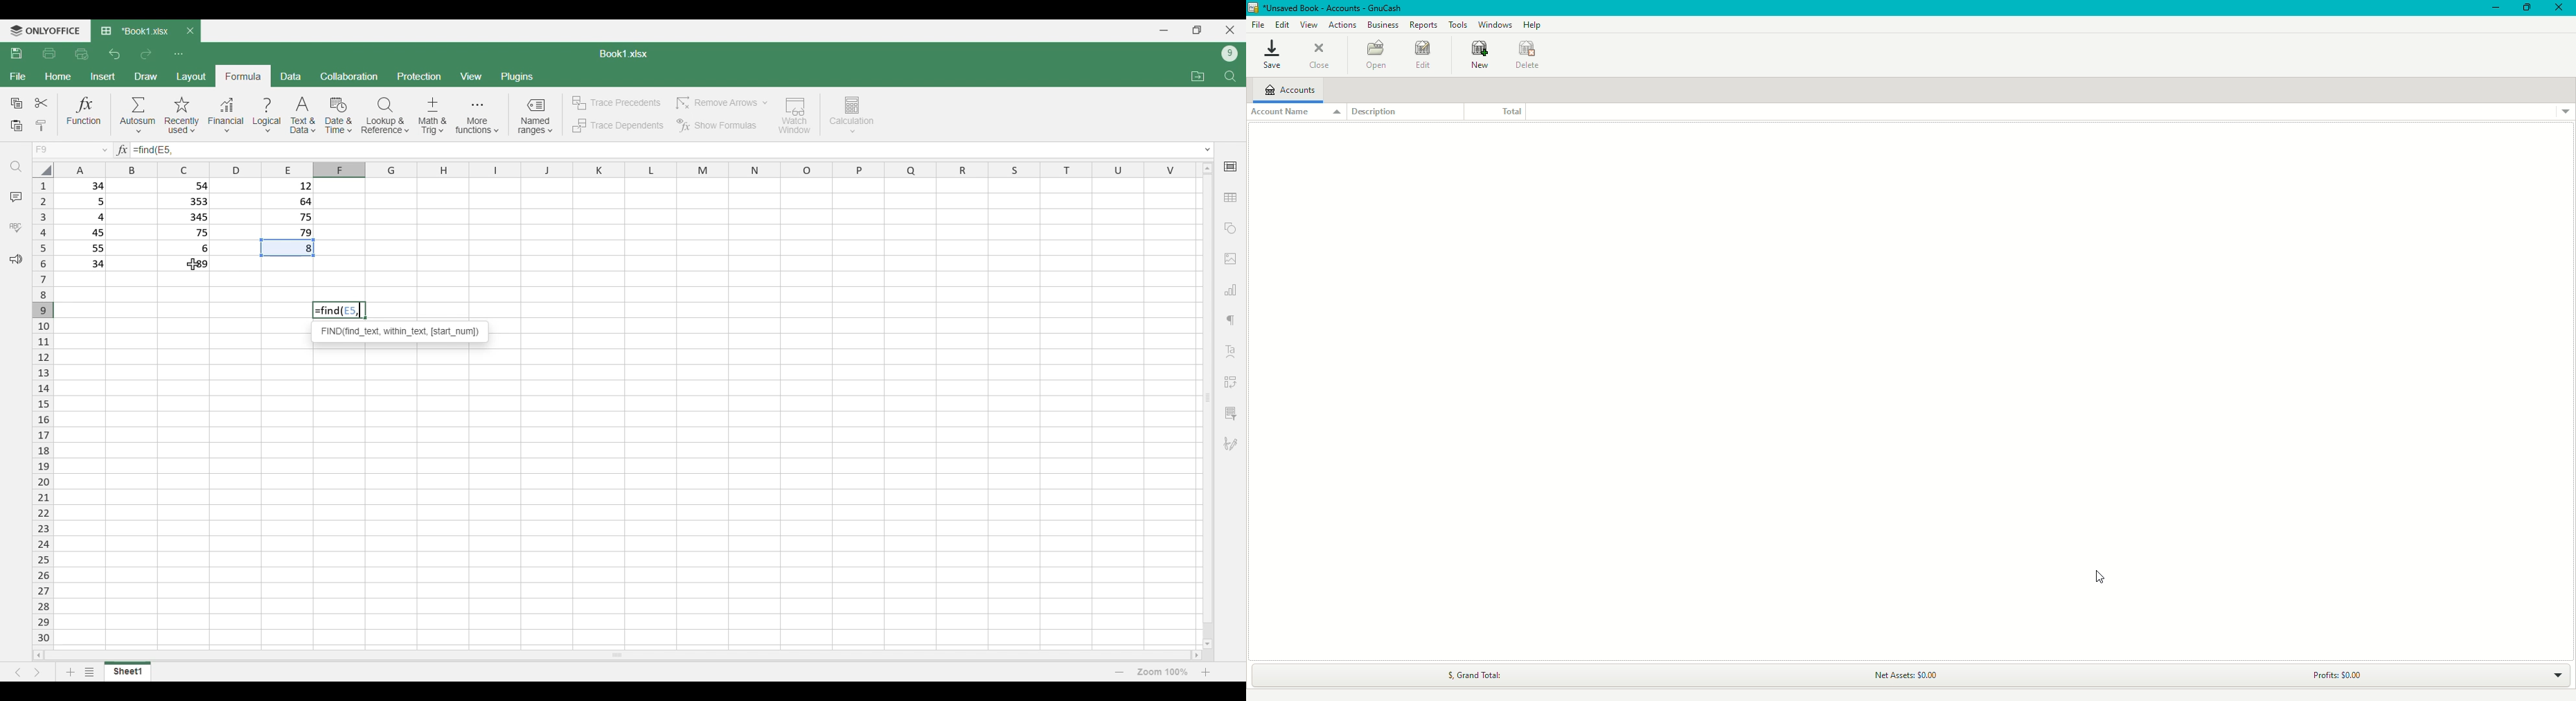 The height and width of the screenshot is (728, 2576). Describe the element at coordinates (400, 331) in the screenshot. I see `Instructions for current function` at that location.